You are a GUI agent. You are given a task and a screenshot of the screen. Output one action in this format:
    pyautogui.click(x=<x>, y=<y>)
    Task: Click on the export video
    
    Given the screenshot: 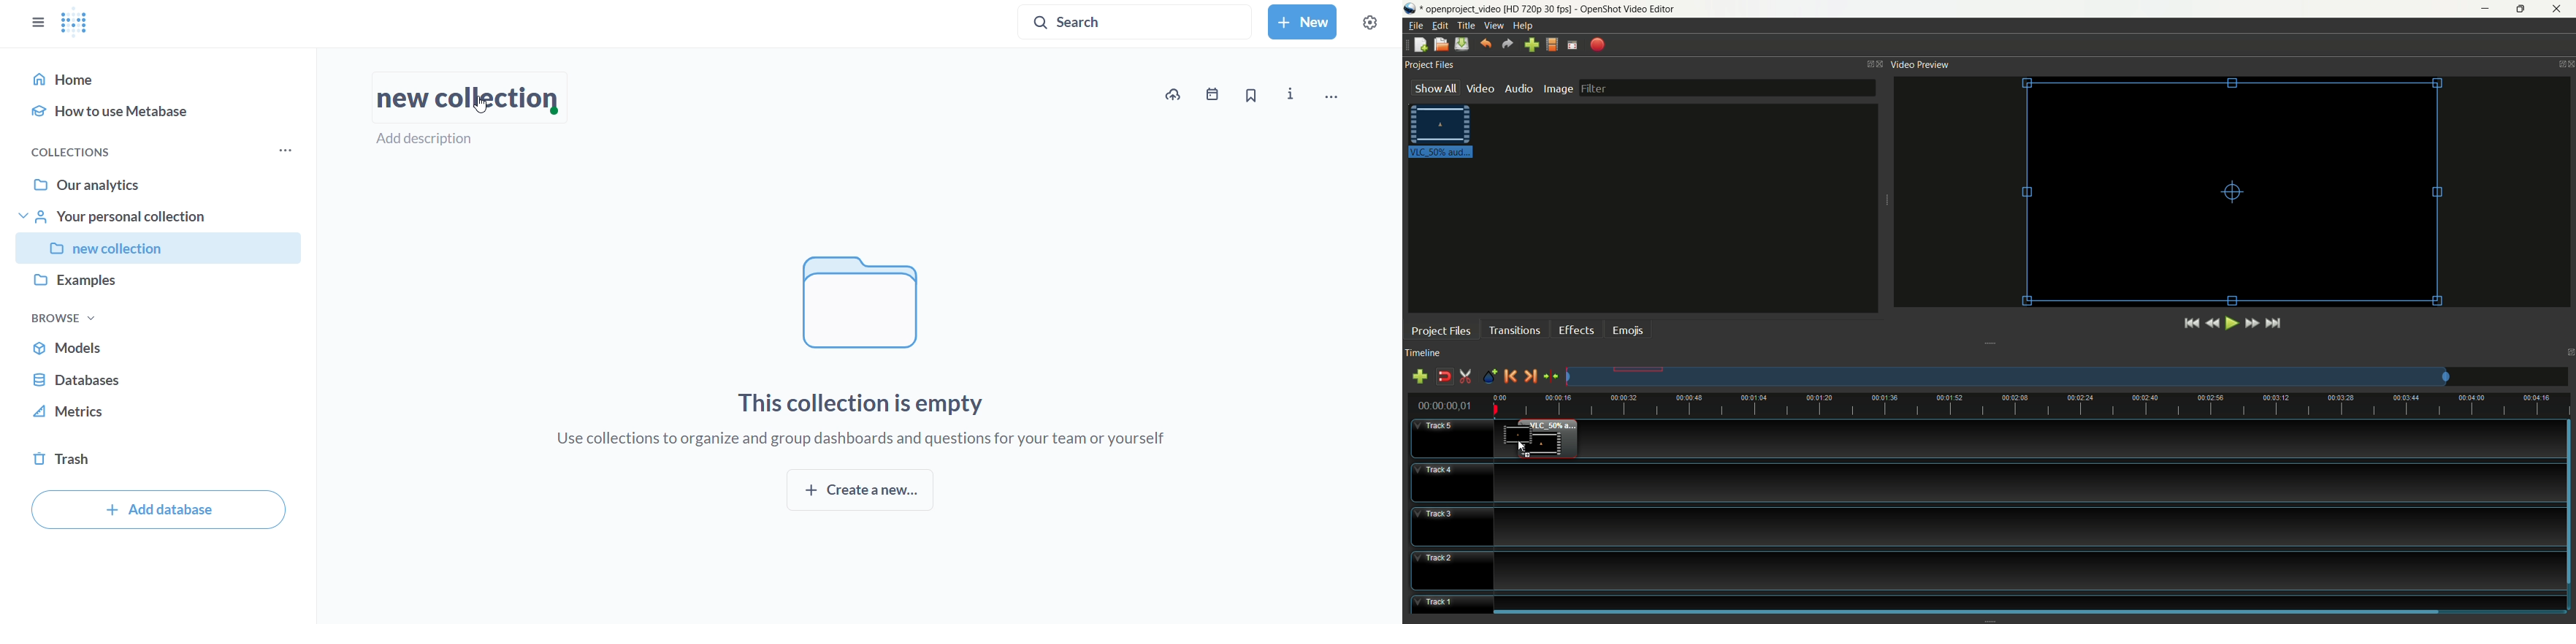 What is the action you would take?
    pyautogui.click(x=1596, y=45)
    